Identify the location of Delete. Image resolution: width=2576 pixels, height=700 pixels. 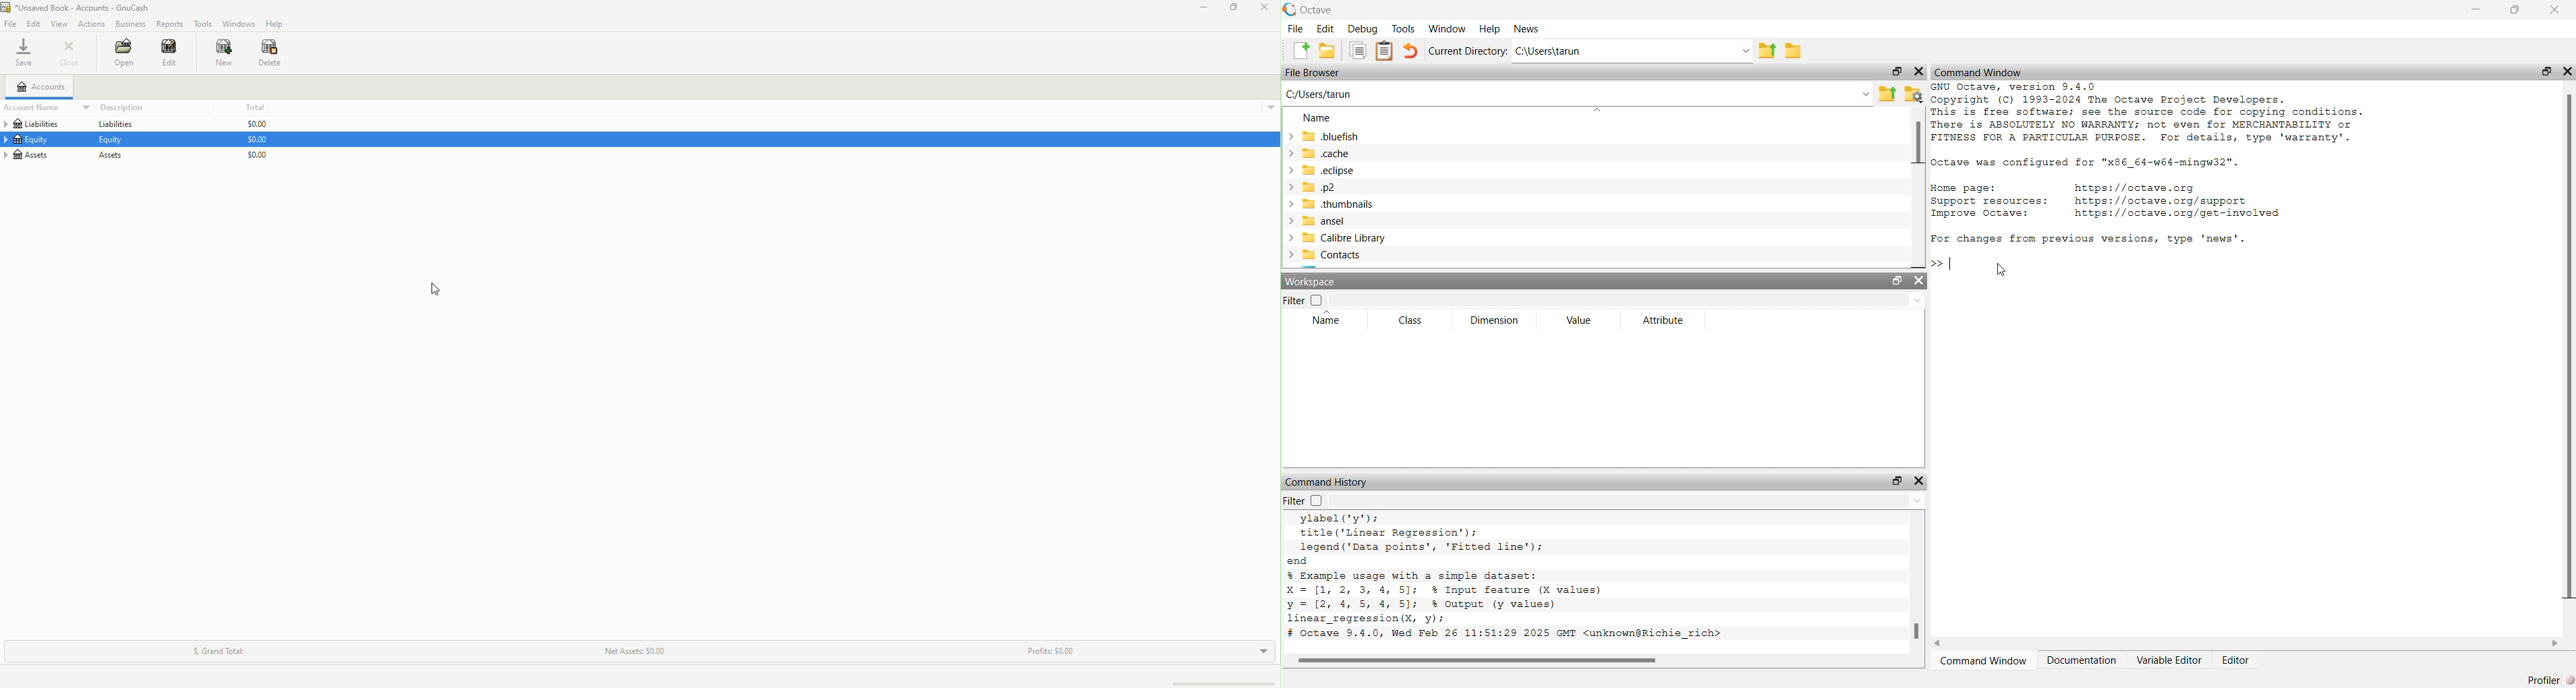
(273, 53).